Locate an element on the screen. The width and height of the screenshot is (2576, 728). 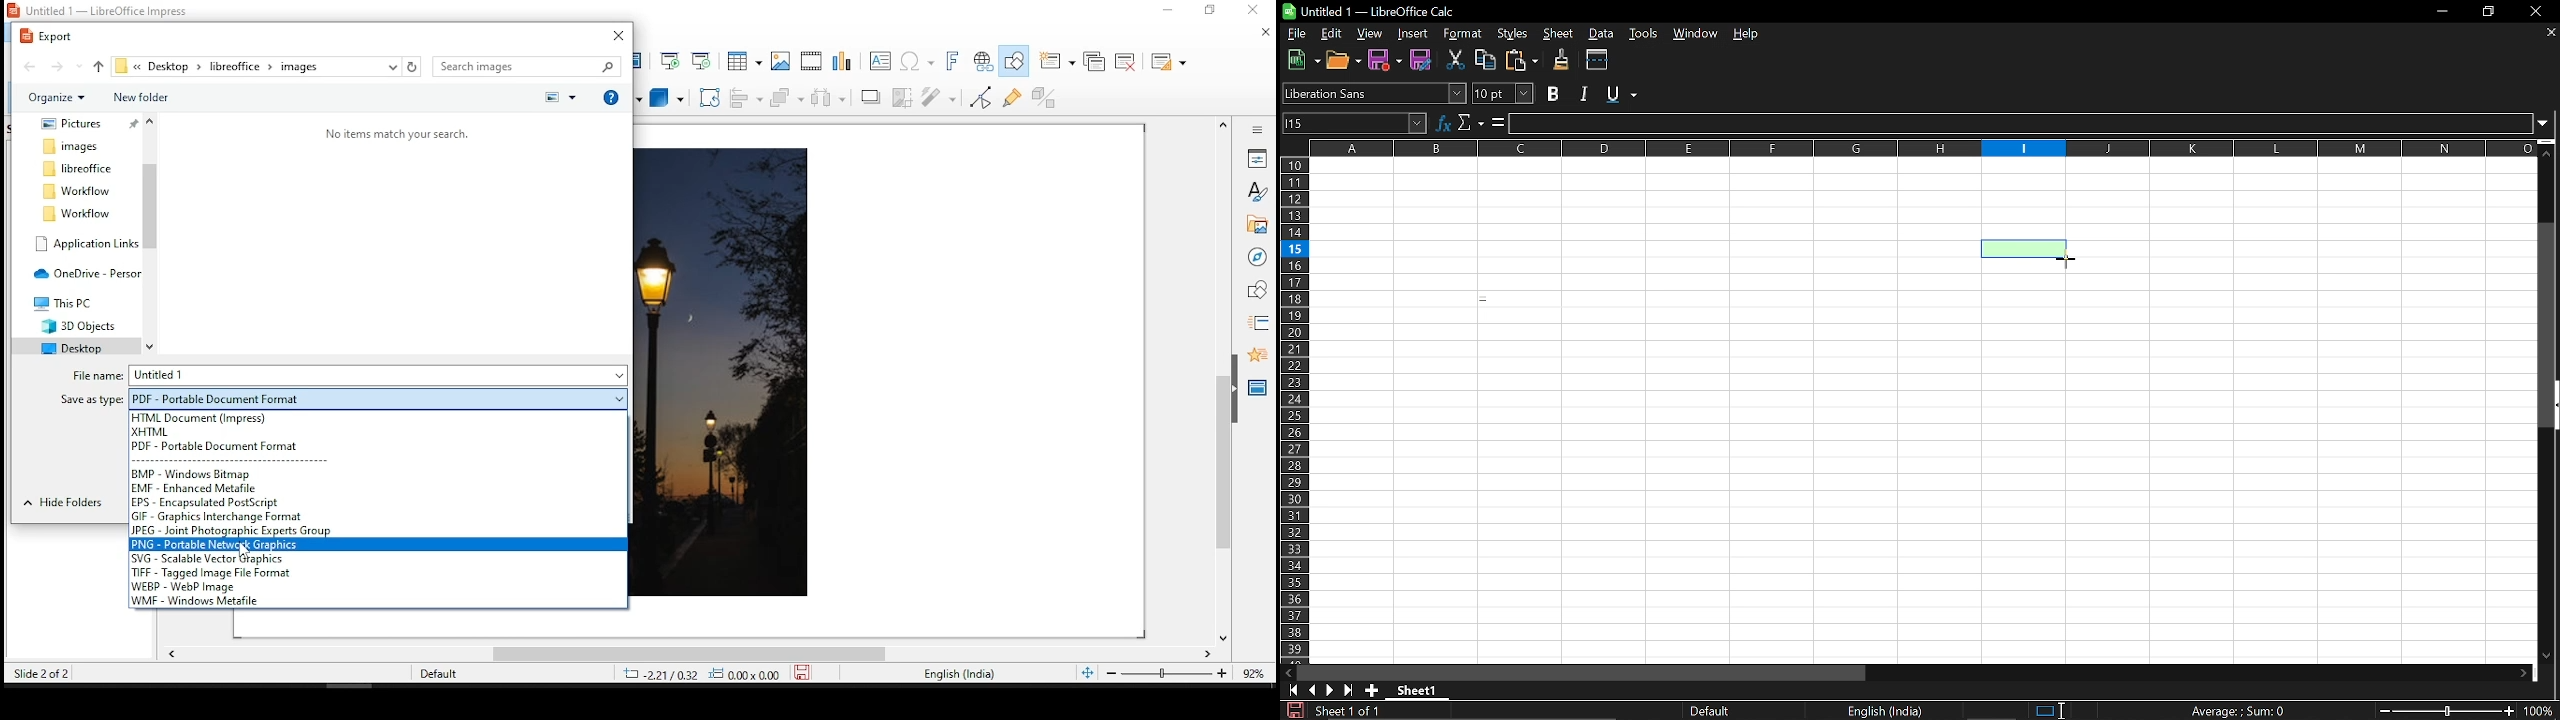
navigator is located at coordinates (1257, 257).